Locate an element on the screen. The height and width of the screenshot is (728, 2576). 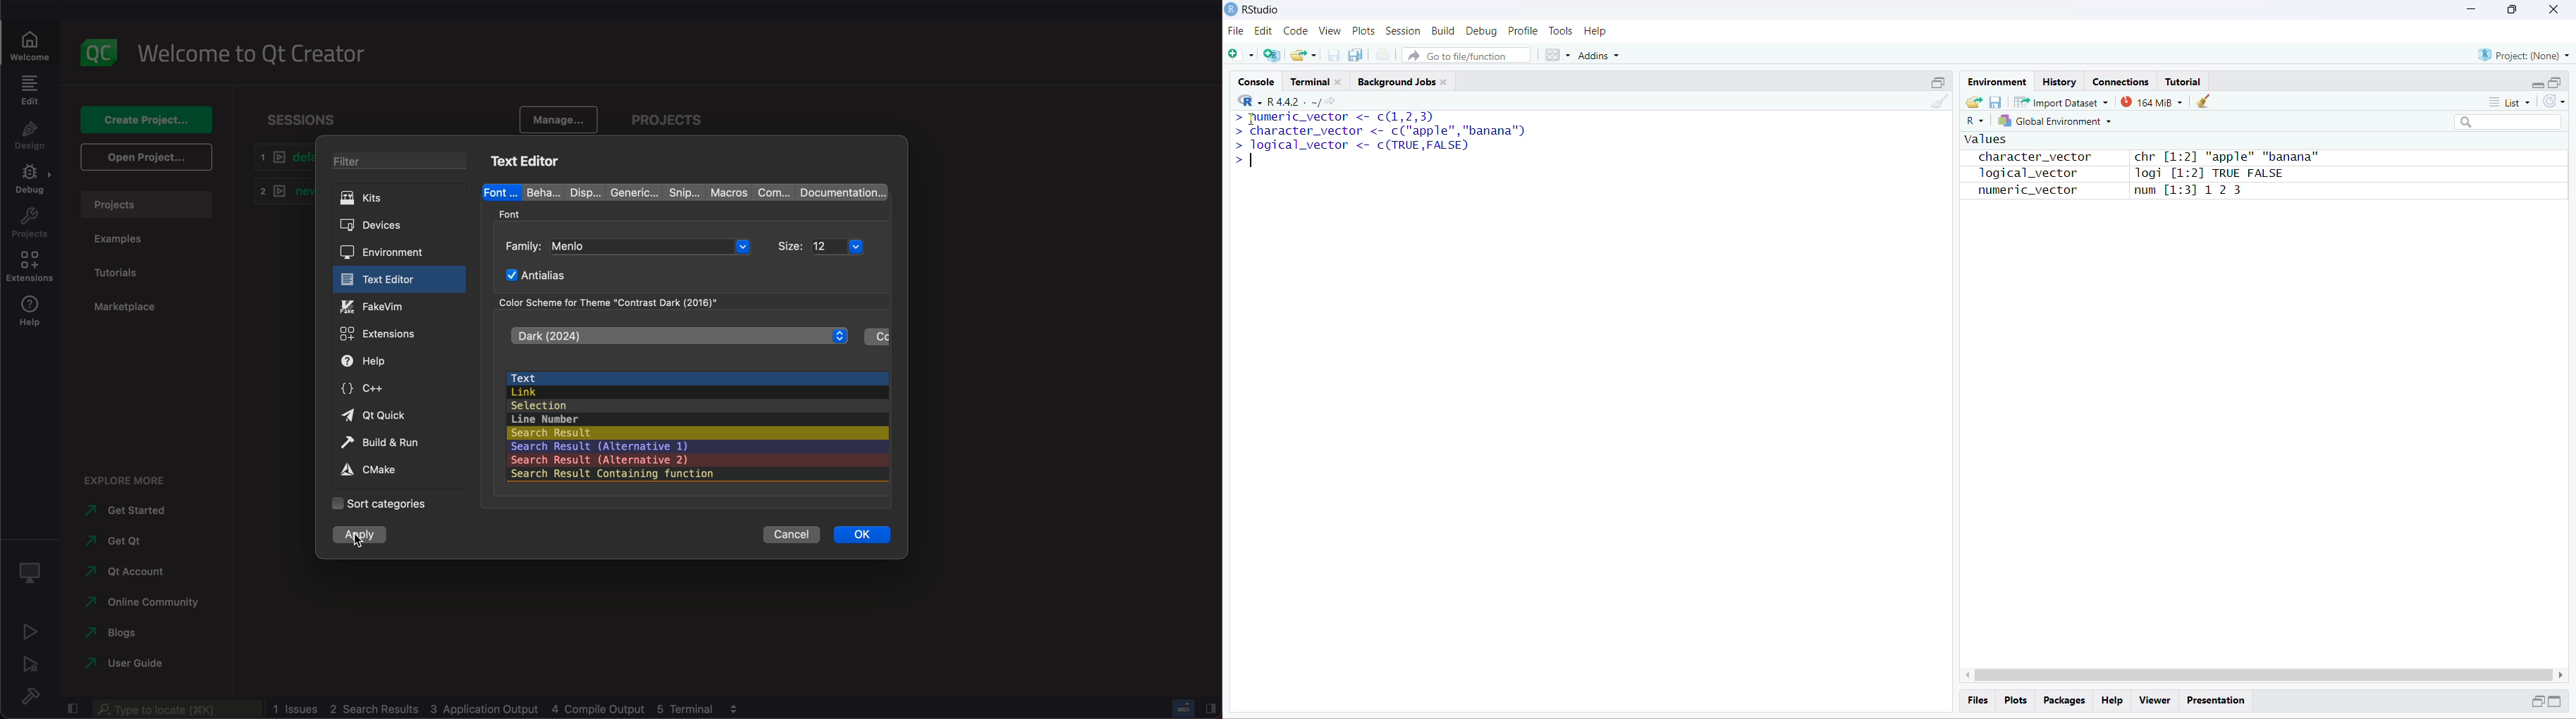
new file is located at coordinates (1238, 53).